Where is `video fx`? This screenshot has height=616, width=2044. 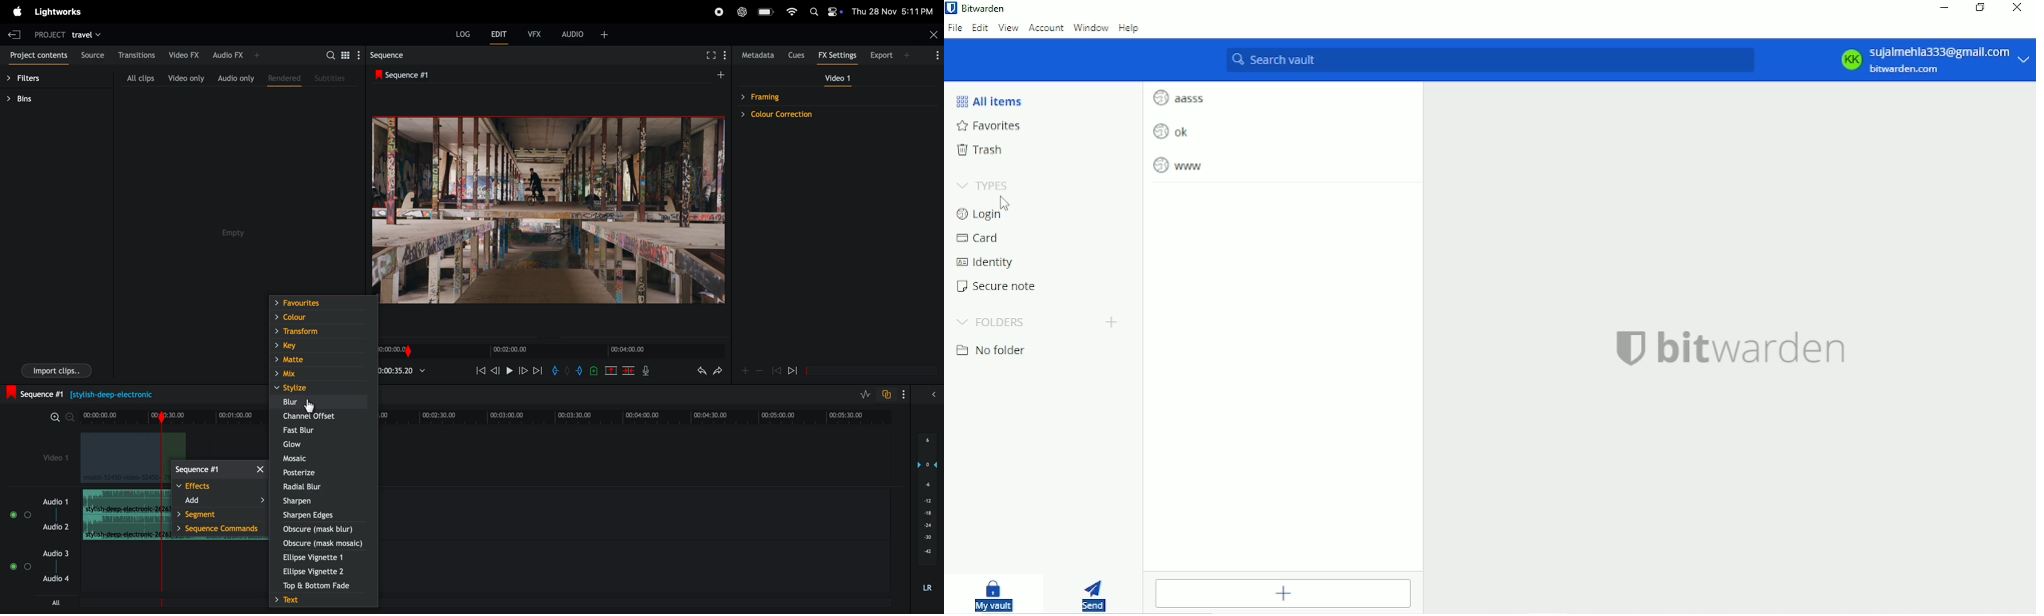
video fx is located at coordinates (184, 54).